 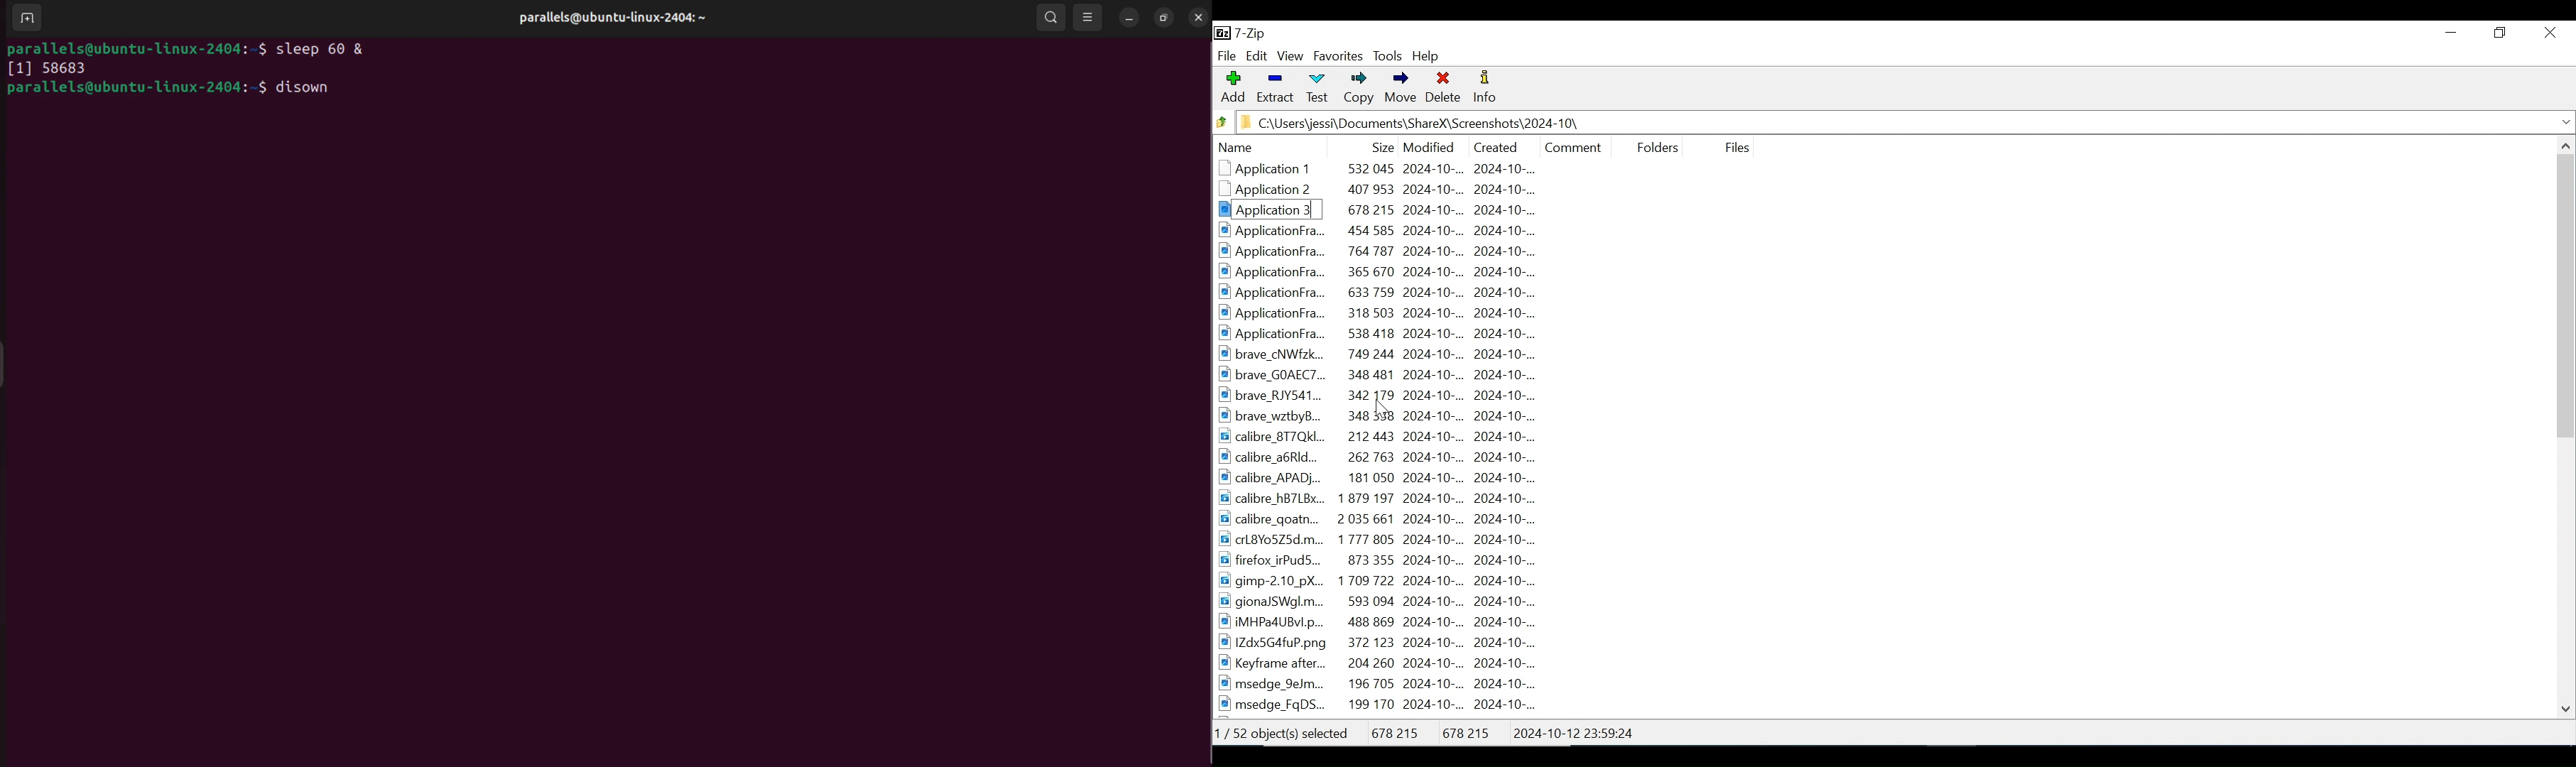 What do you see at coordinates (1165, 17) in the screenshot?
I see `resize` at bounding box center [1165, 17].